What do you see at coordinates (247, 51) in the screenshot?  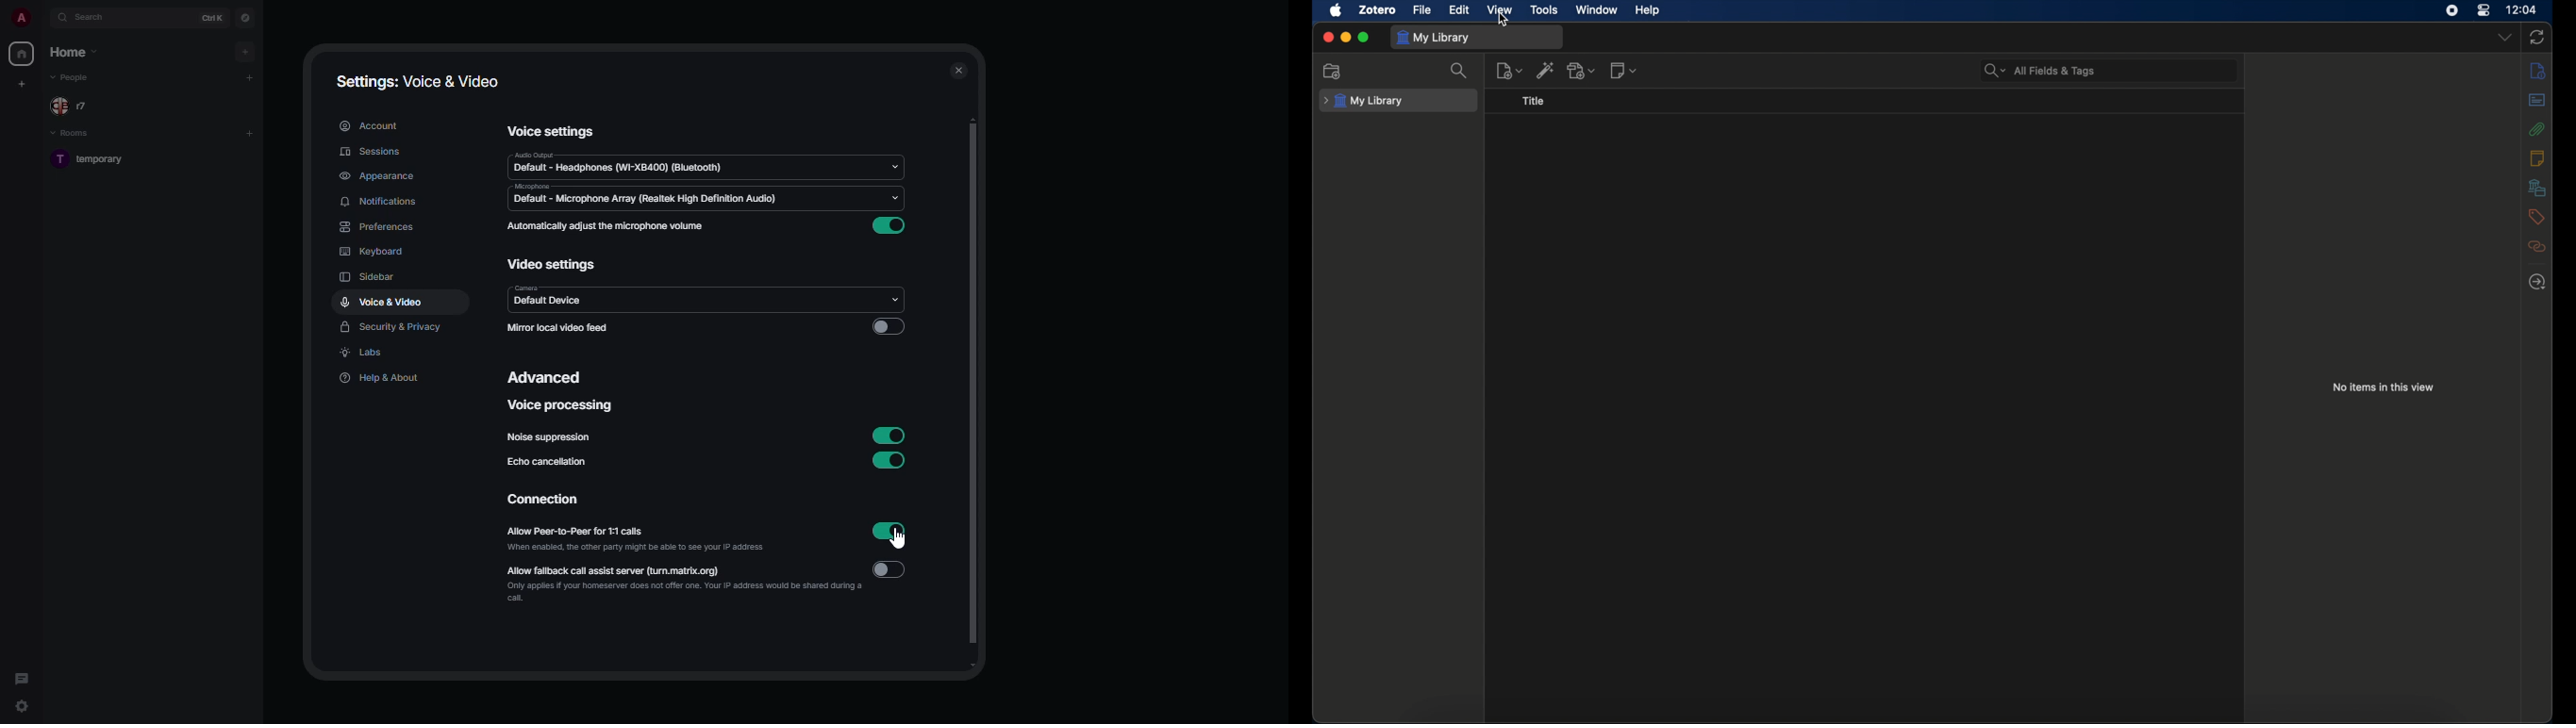 I see `add` at bounding box center [247, 51].